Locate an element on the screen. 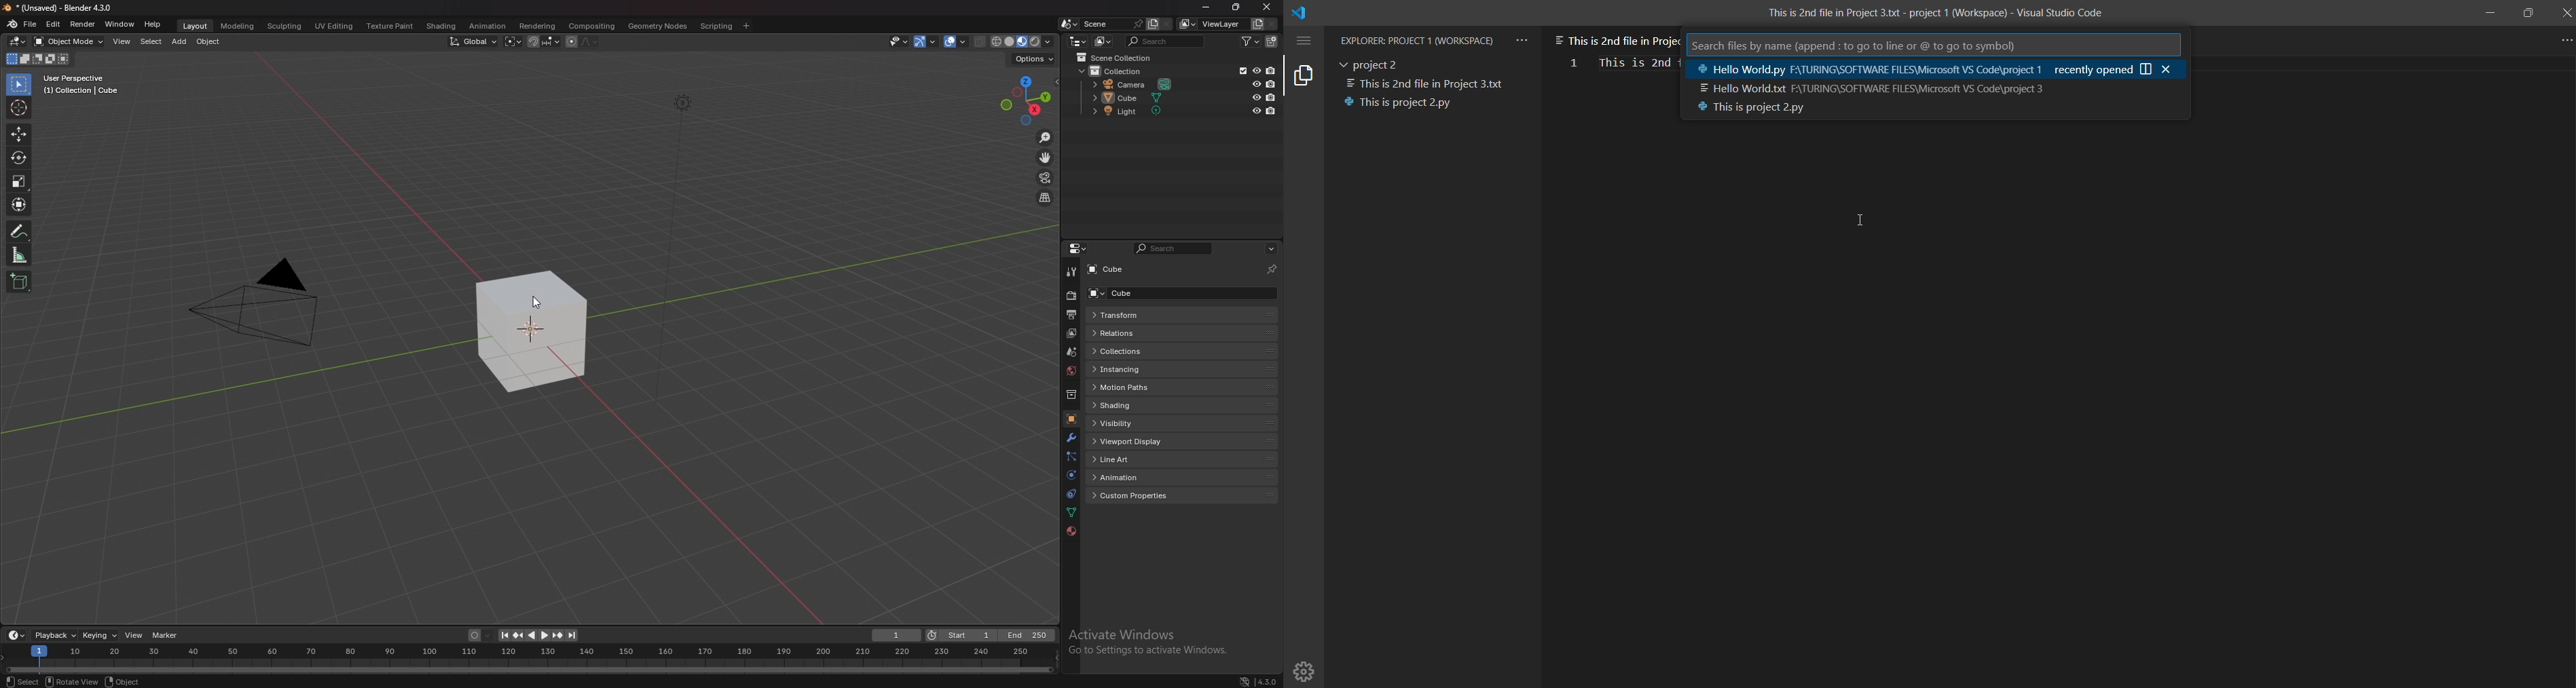 Image resolution: width=2576 pixels, height=700 pixels. object mode is located at coordinates (70, 41).